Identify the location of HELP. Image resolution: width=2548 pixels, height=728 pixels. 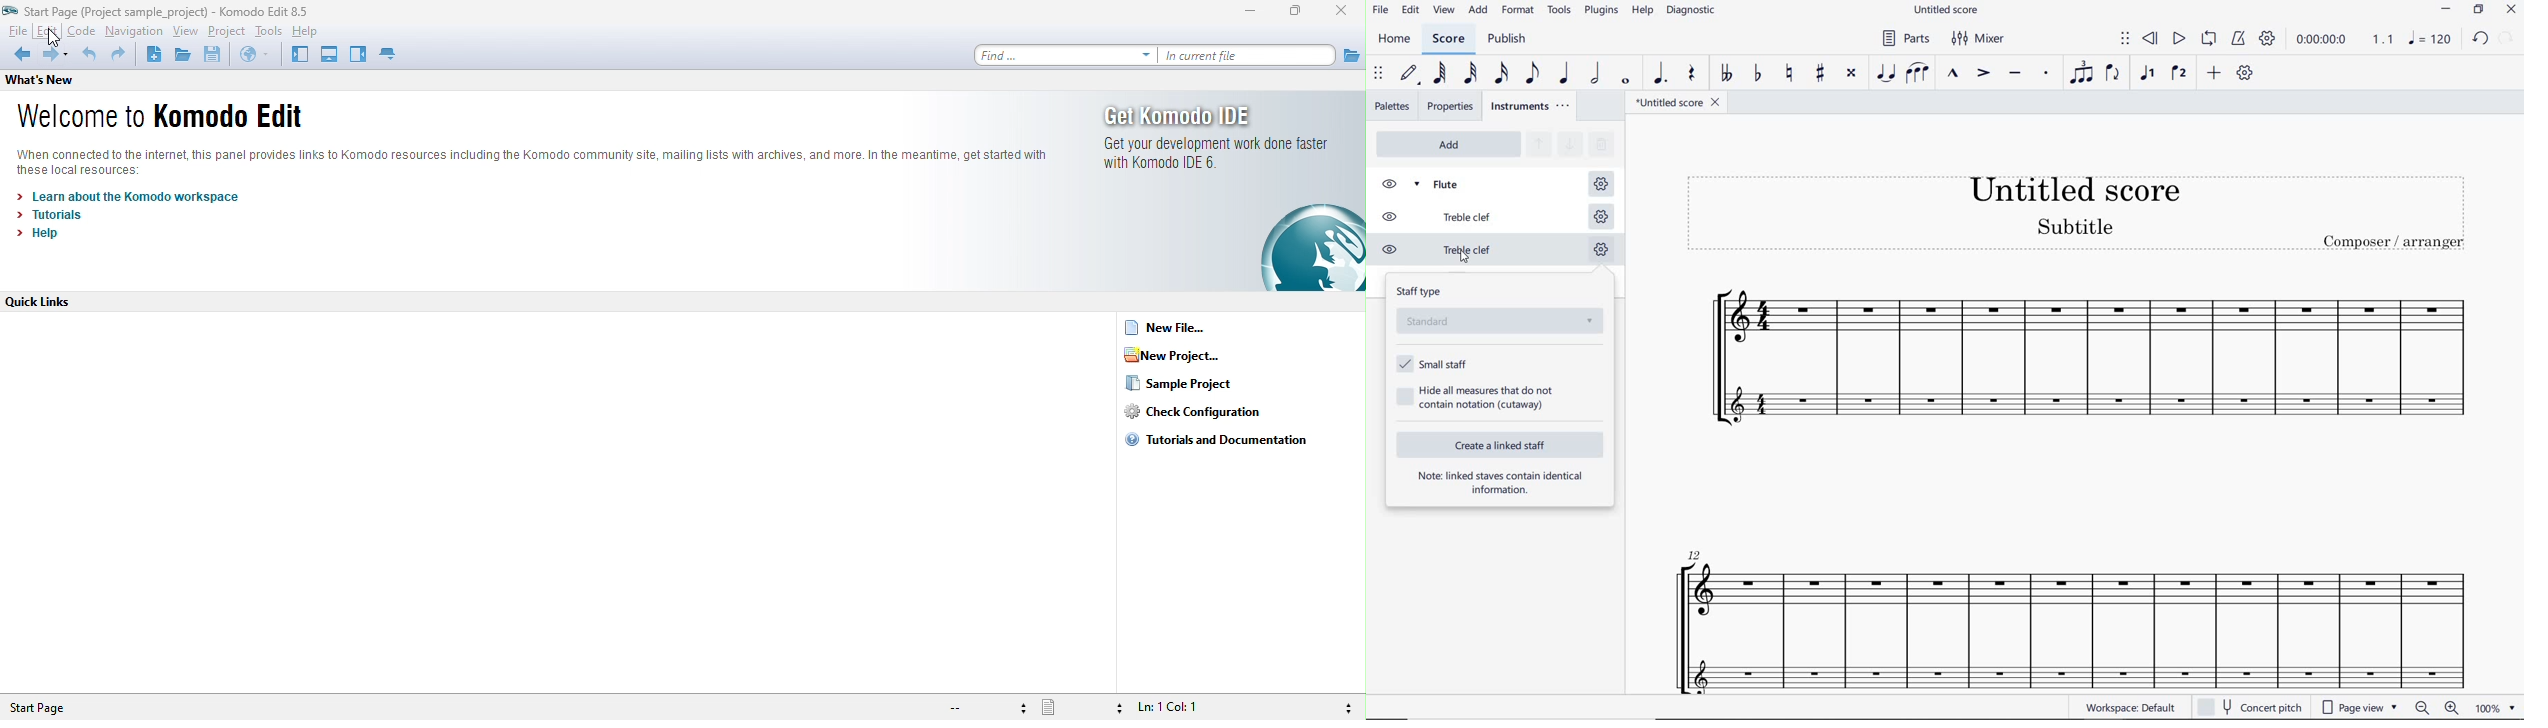
(1643, 12).